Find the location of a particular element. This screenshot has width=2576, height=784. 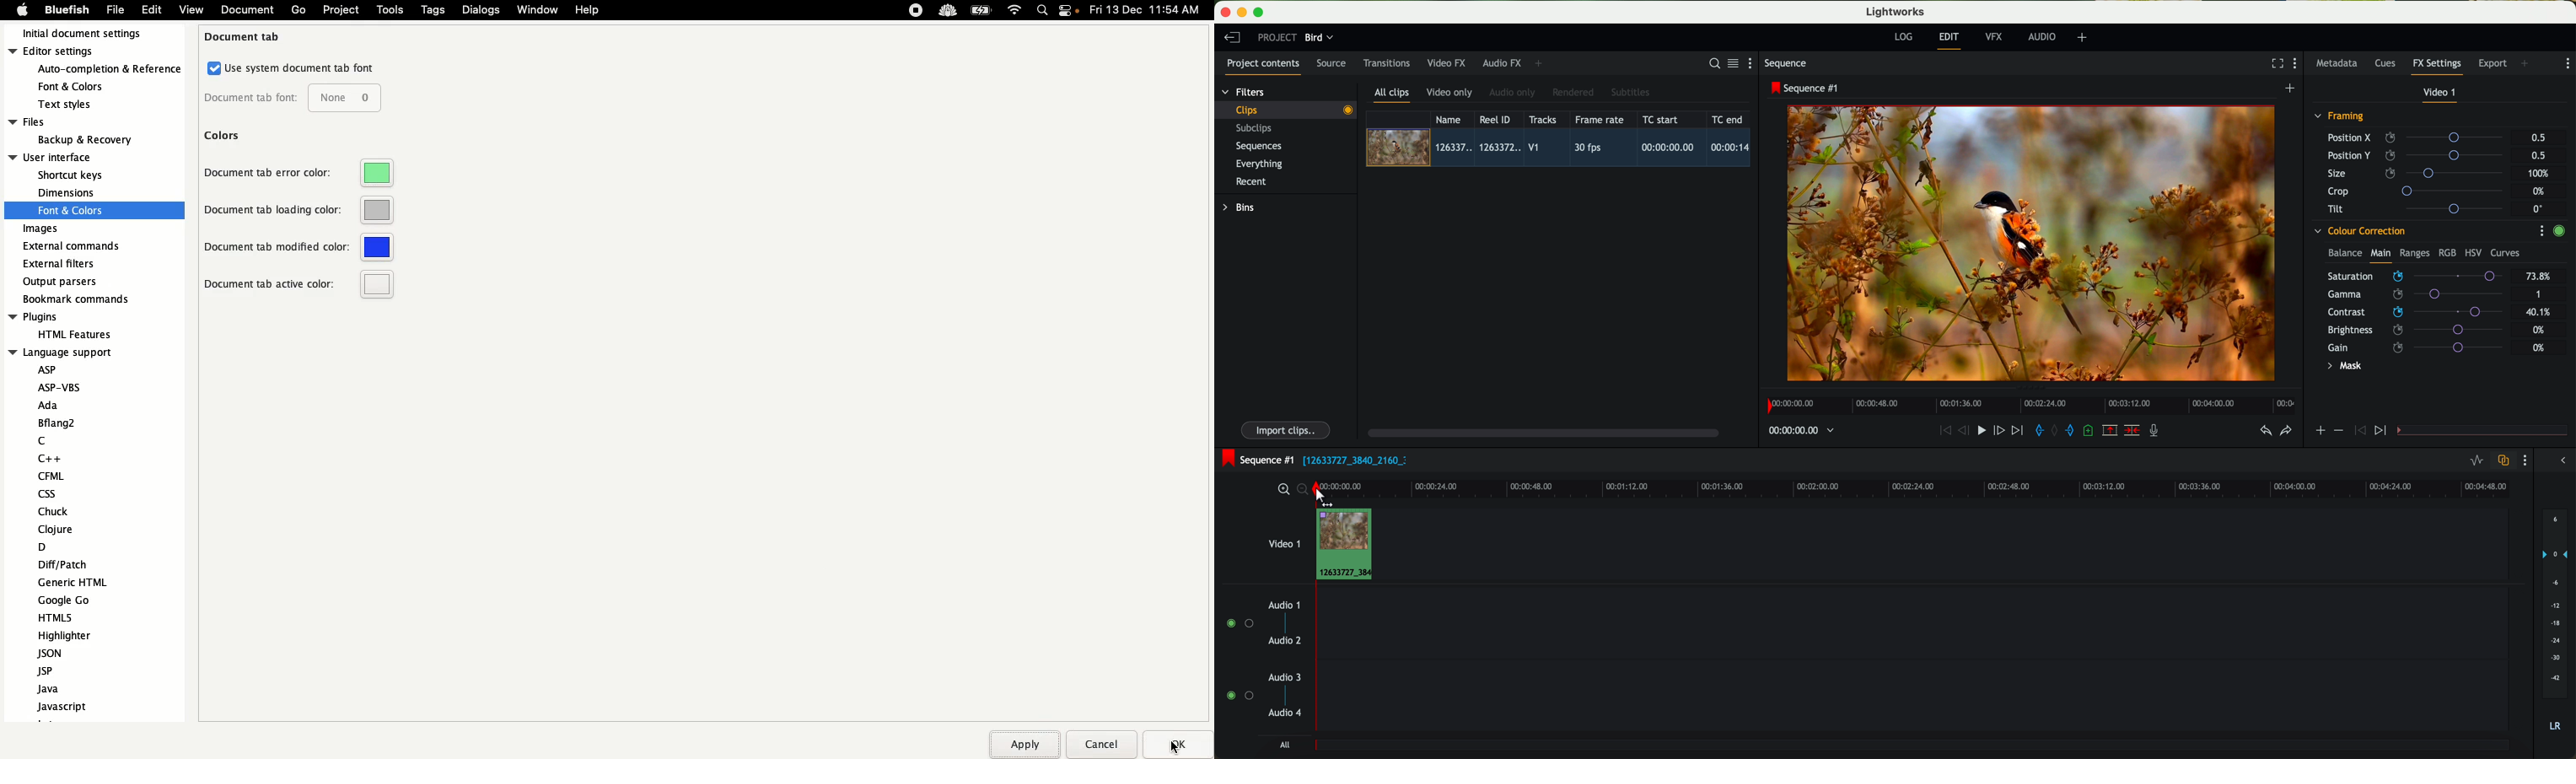

language support is located at coordinates (62, 352).